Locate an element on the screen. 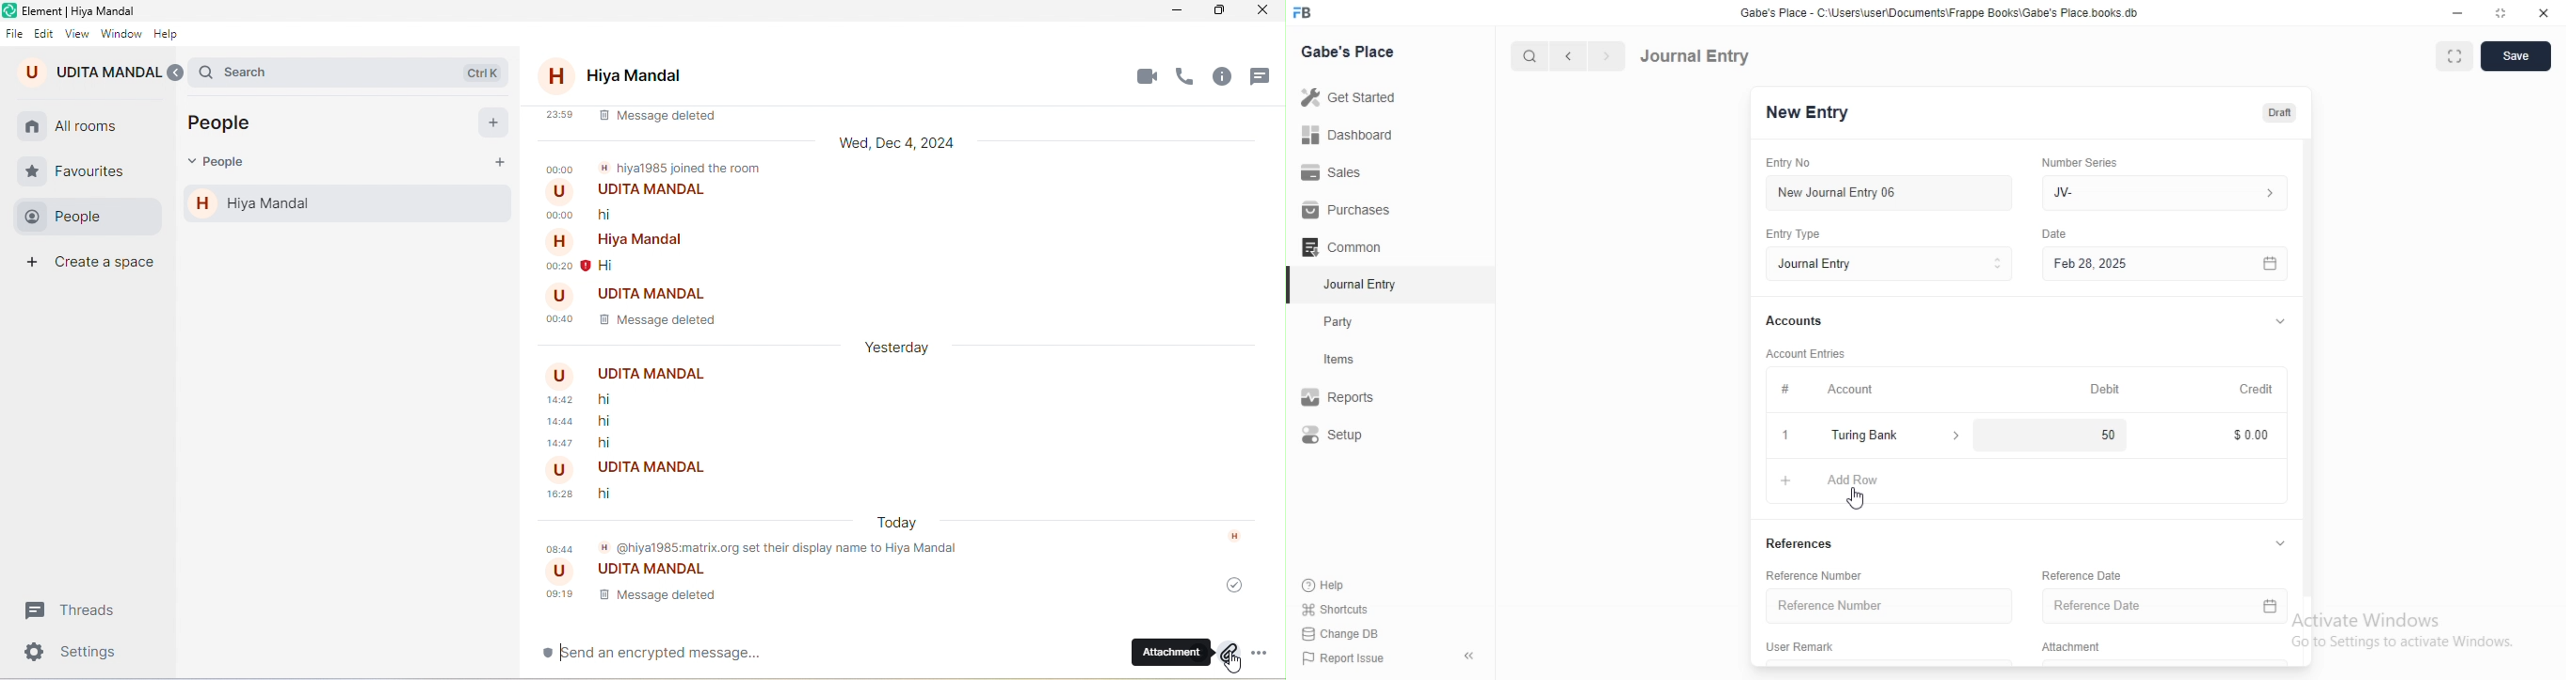 The image size is (2576, 700). cursor is located at coordinates (1856, 499).